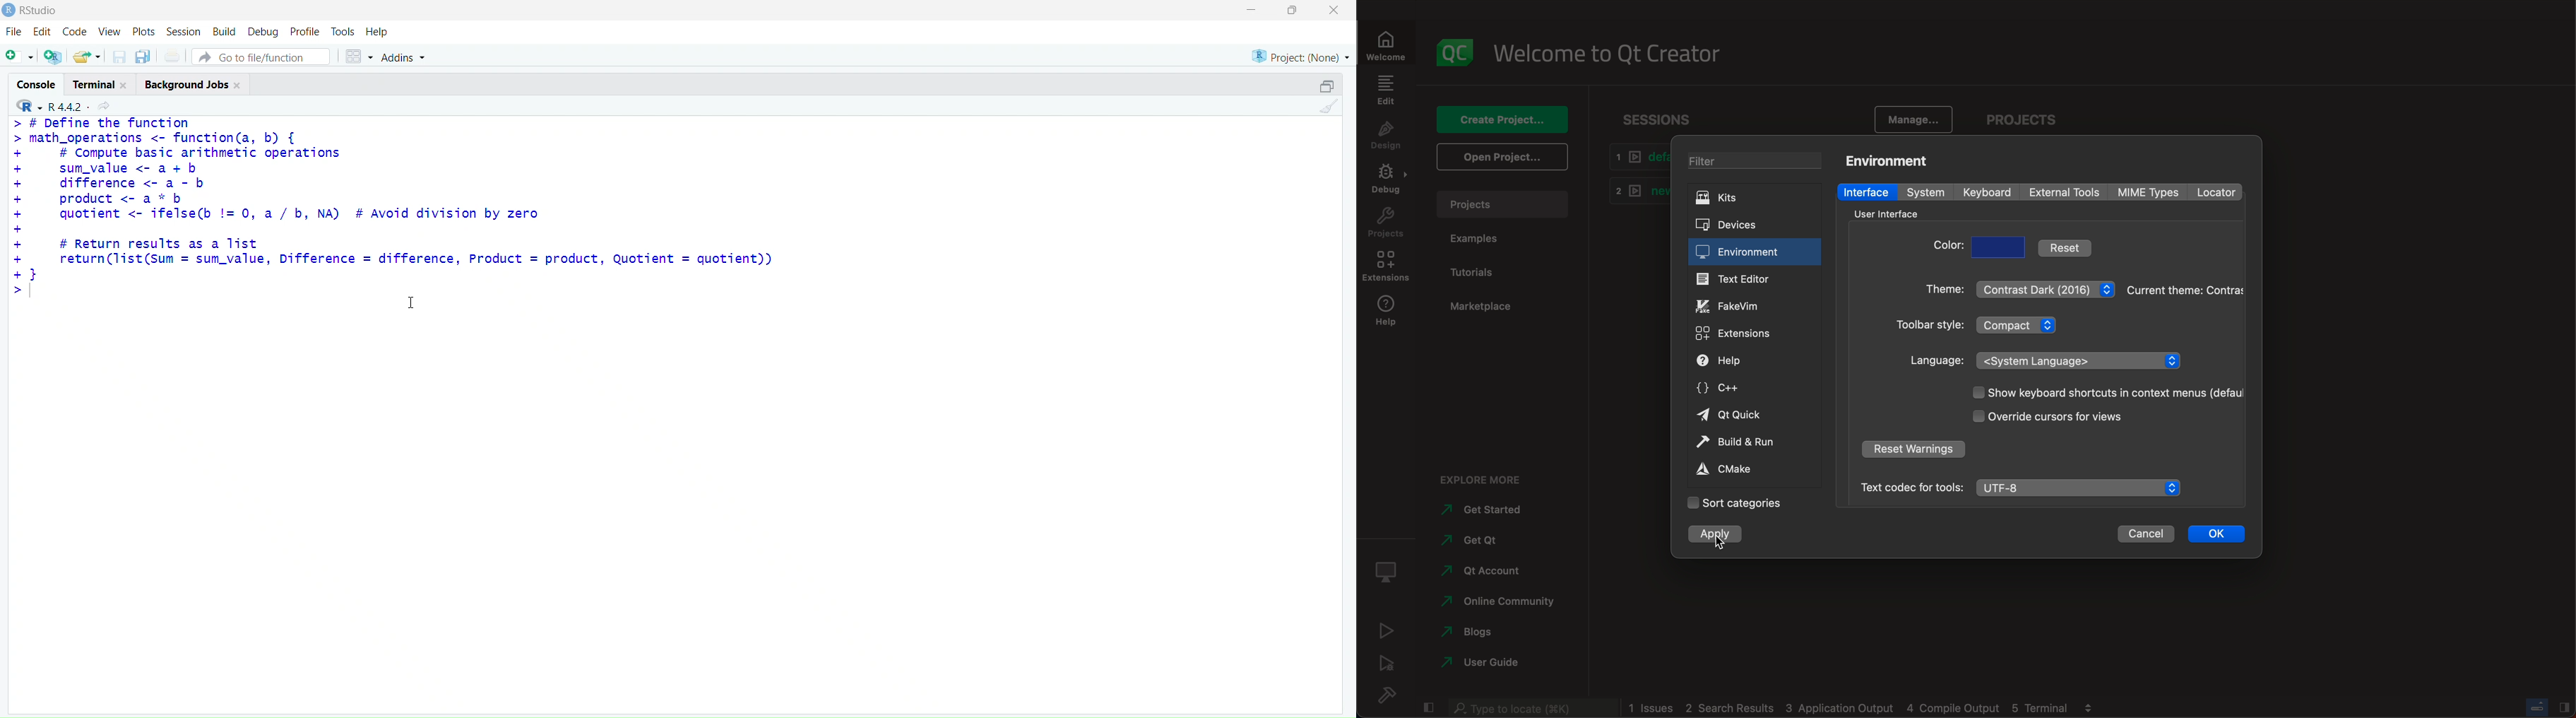  What do you see at coordinates (73, 33) in the screenshot?
I see `Code` at bounding box center [73, 33].